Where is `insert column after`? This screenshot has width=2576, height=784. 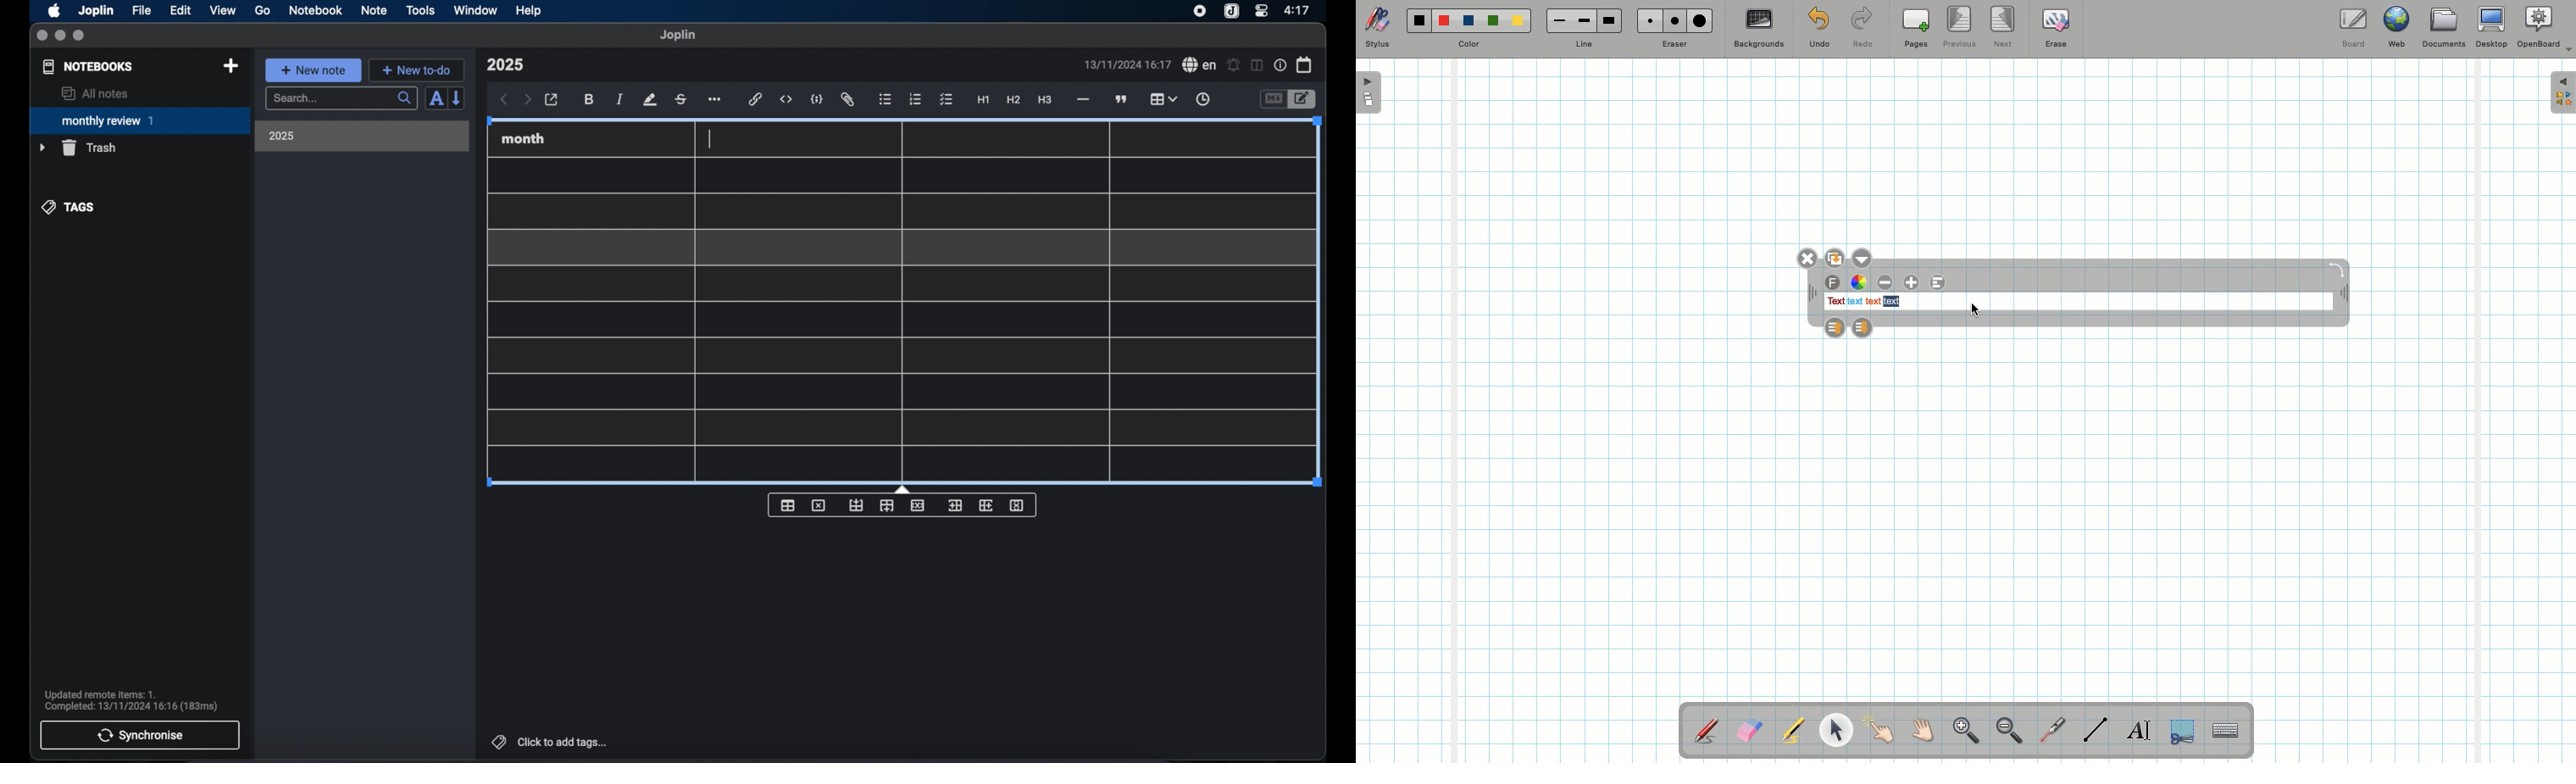
insert column after is located at coordinates (986, 505).